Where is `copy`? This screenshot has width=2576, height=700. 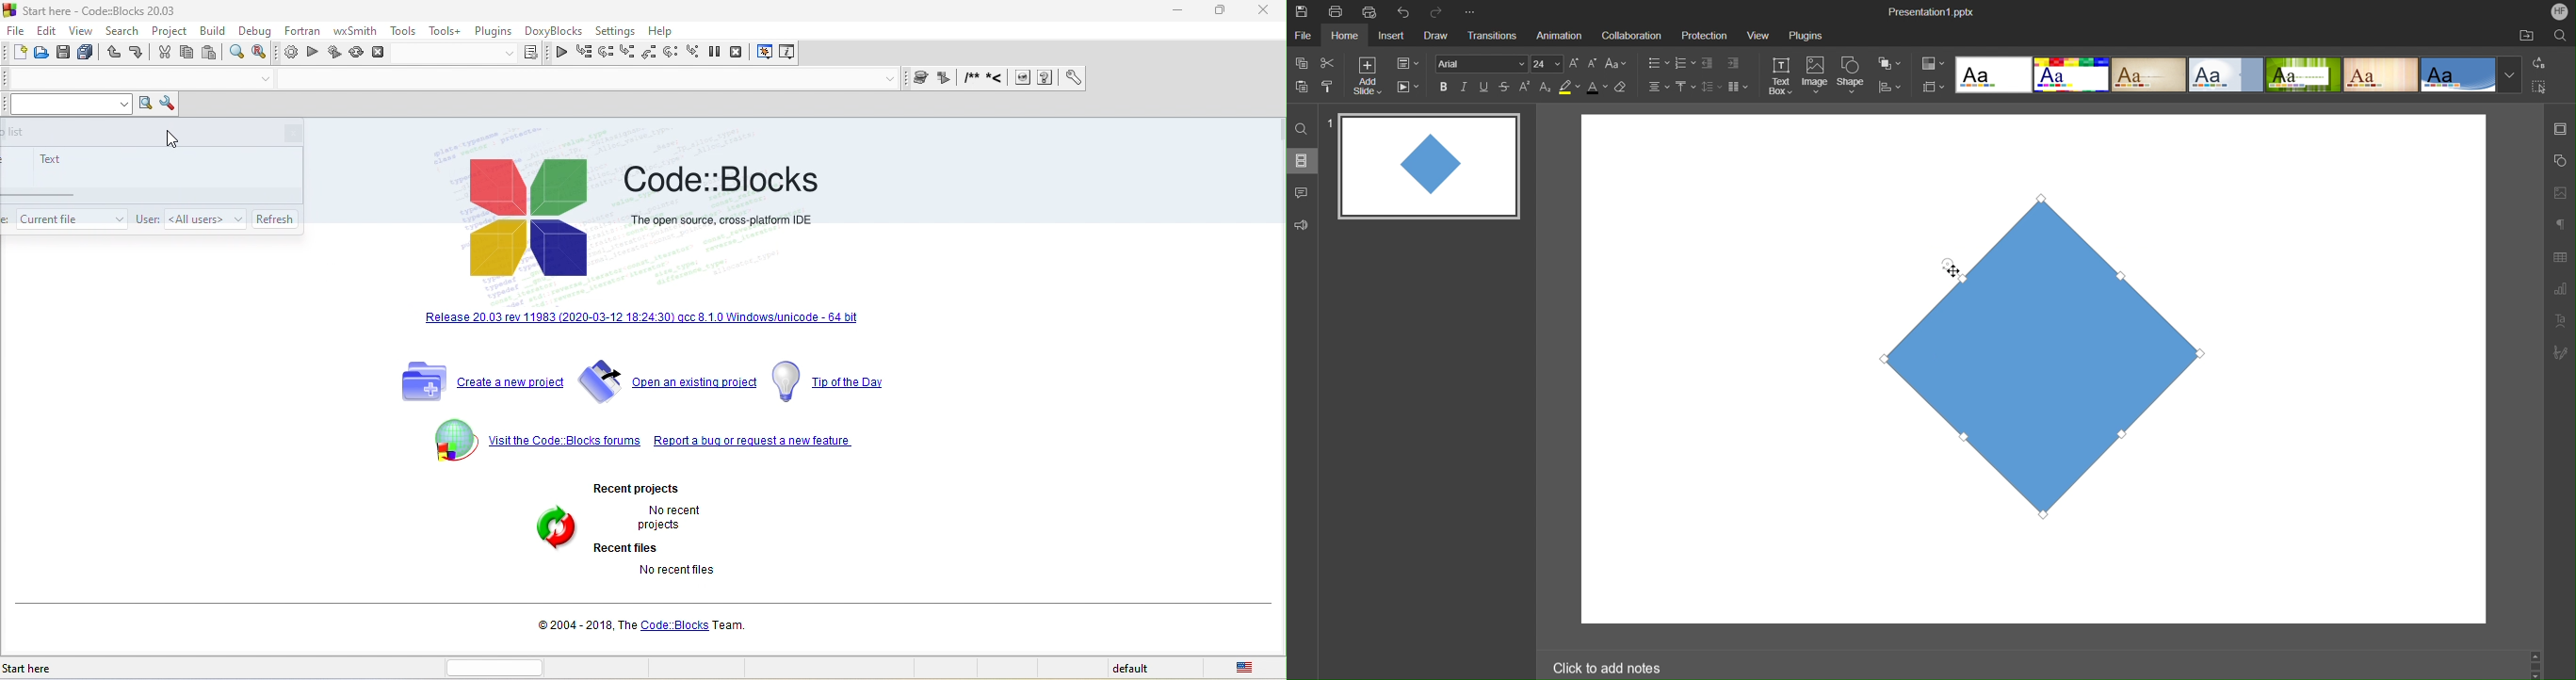
copy is located at coordinates (188, 55).